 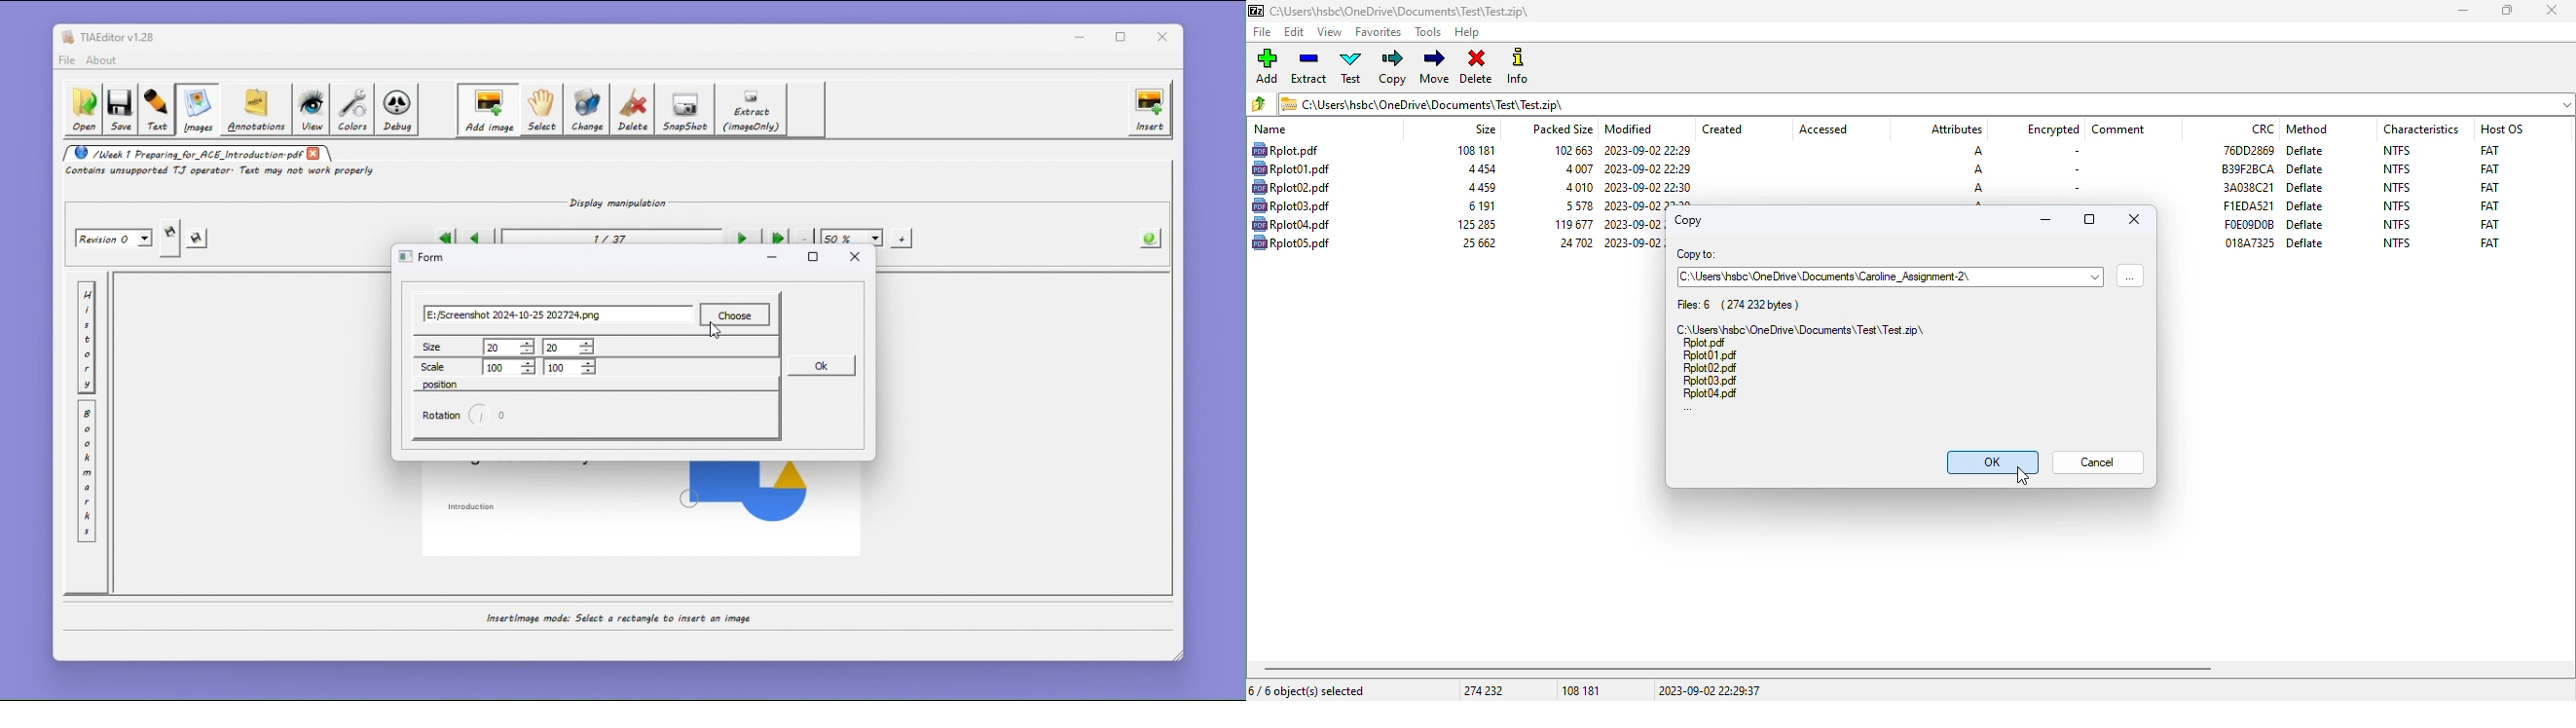 What do you see at coordinates (1379, 32) in the screenshot?
I see `favorites` at bounding box center [1379, 32].